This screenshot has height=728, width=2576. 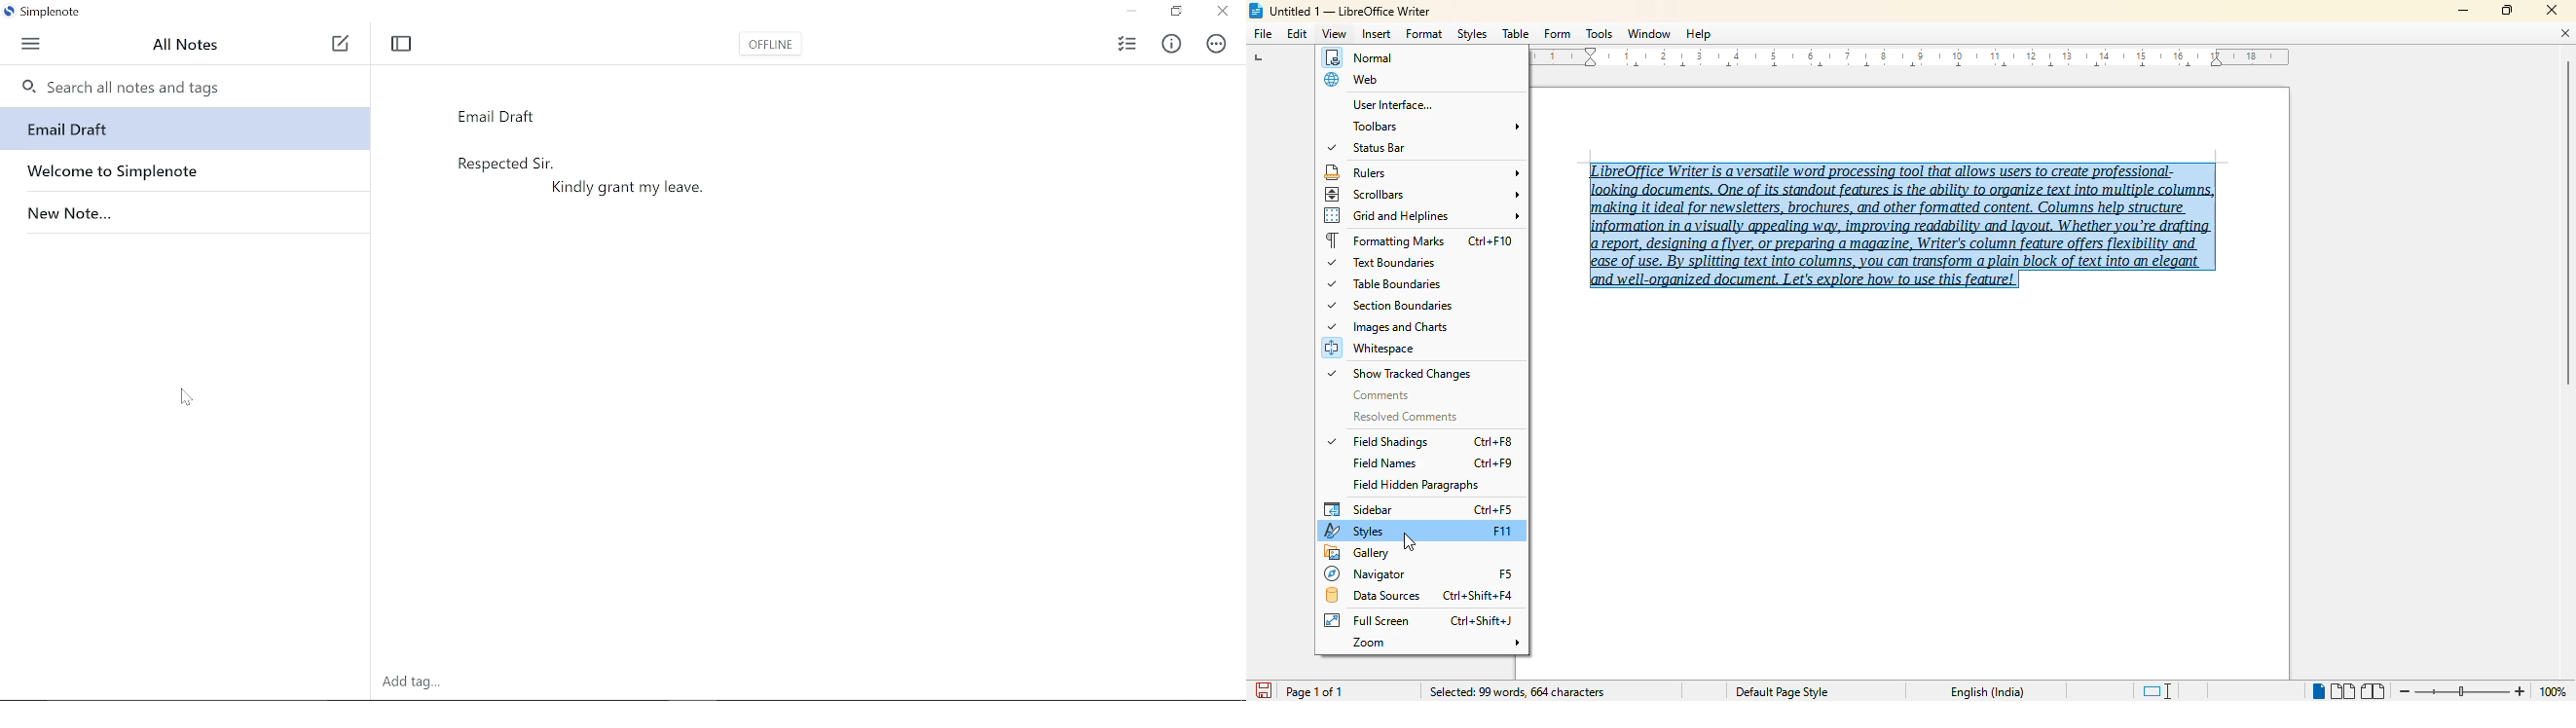 What do you see at coordinates (1376, 34) in the screenshot?
I see `insert` at bounding box center [1376, 34].